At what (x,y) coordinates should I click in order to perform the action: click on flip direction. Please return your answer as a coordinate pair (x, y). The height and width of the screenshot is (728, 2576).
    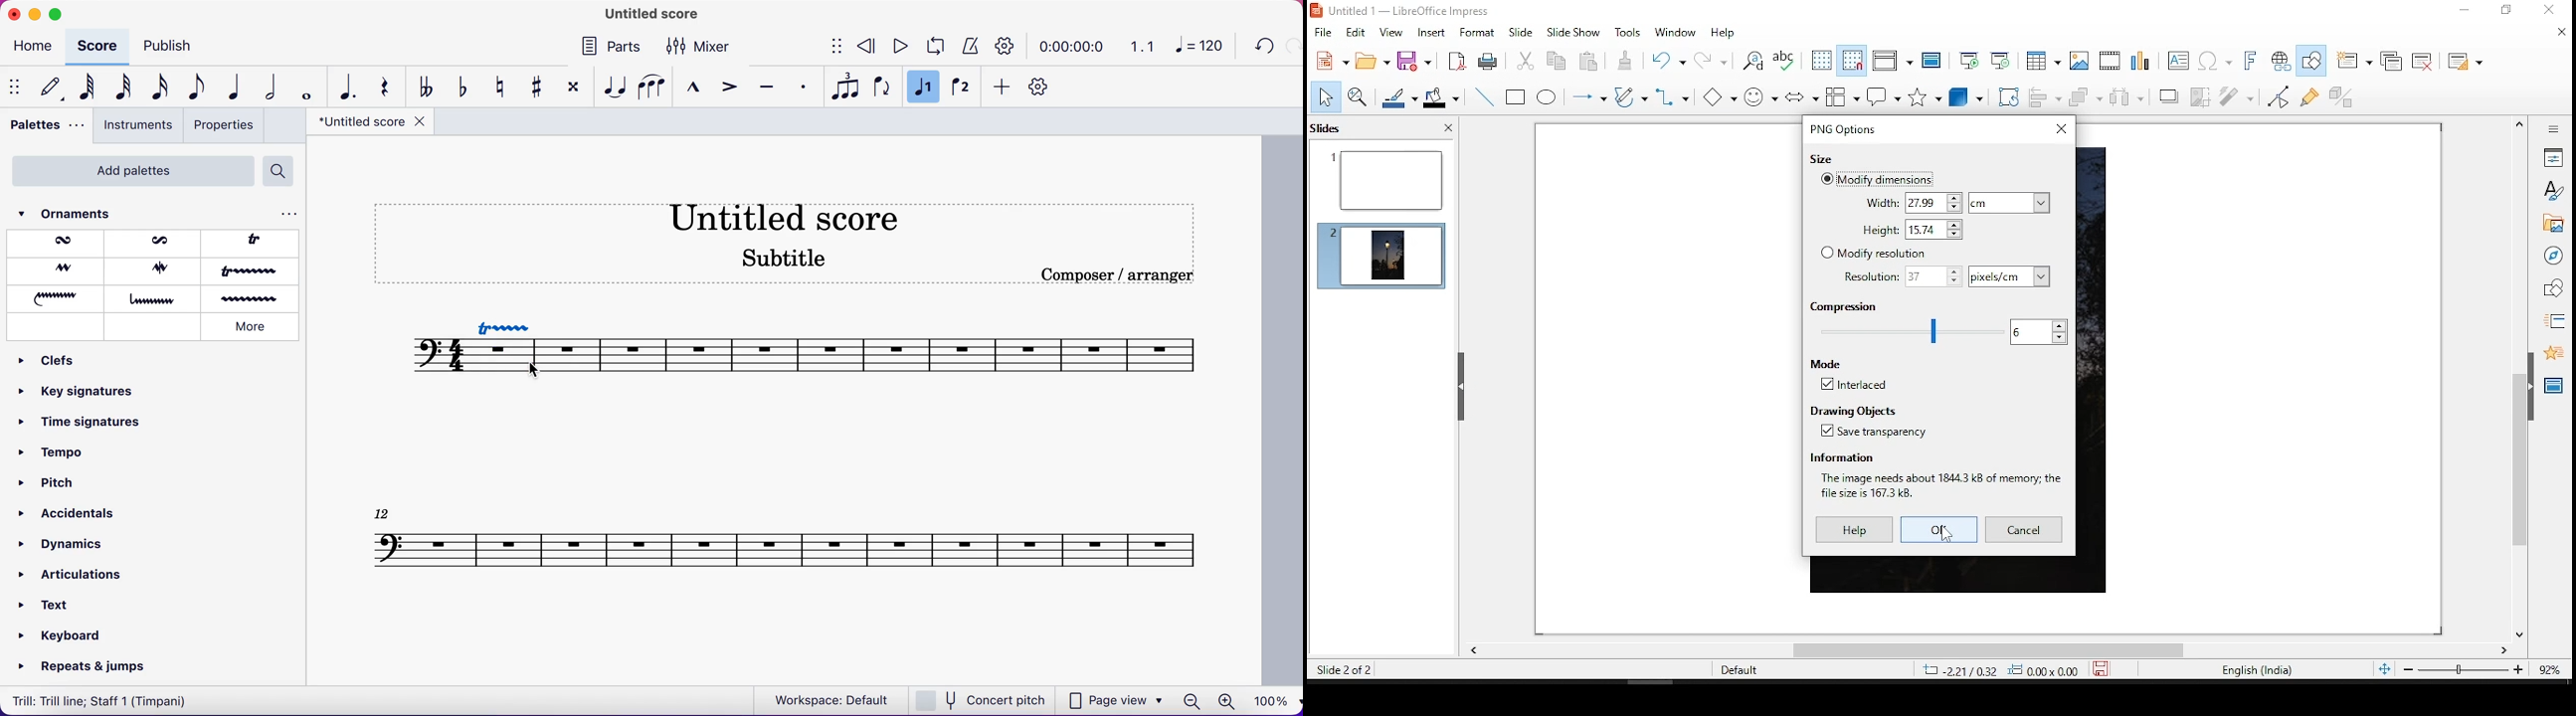
    Looking at the image, I should click on (883, 89).